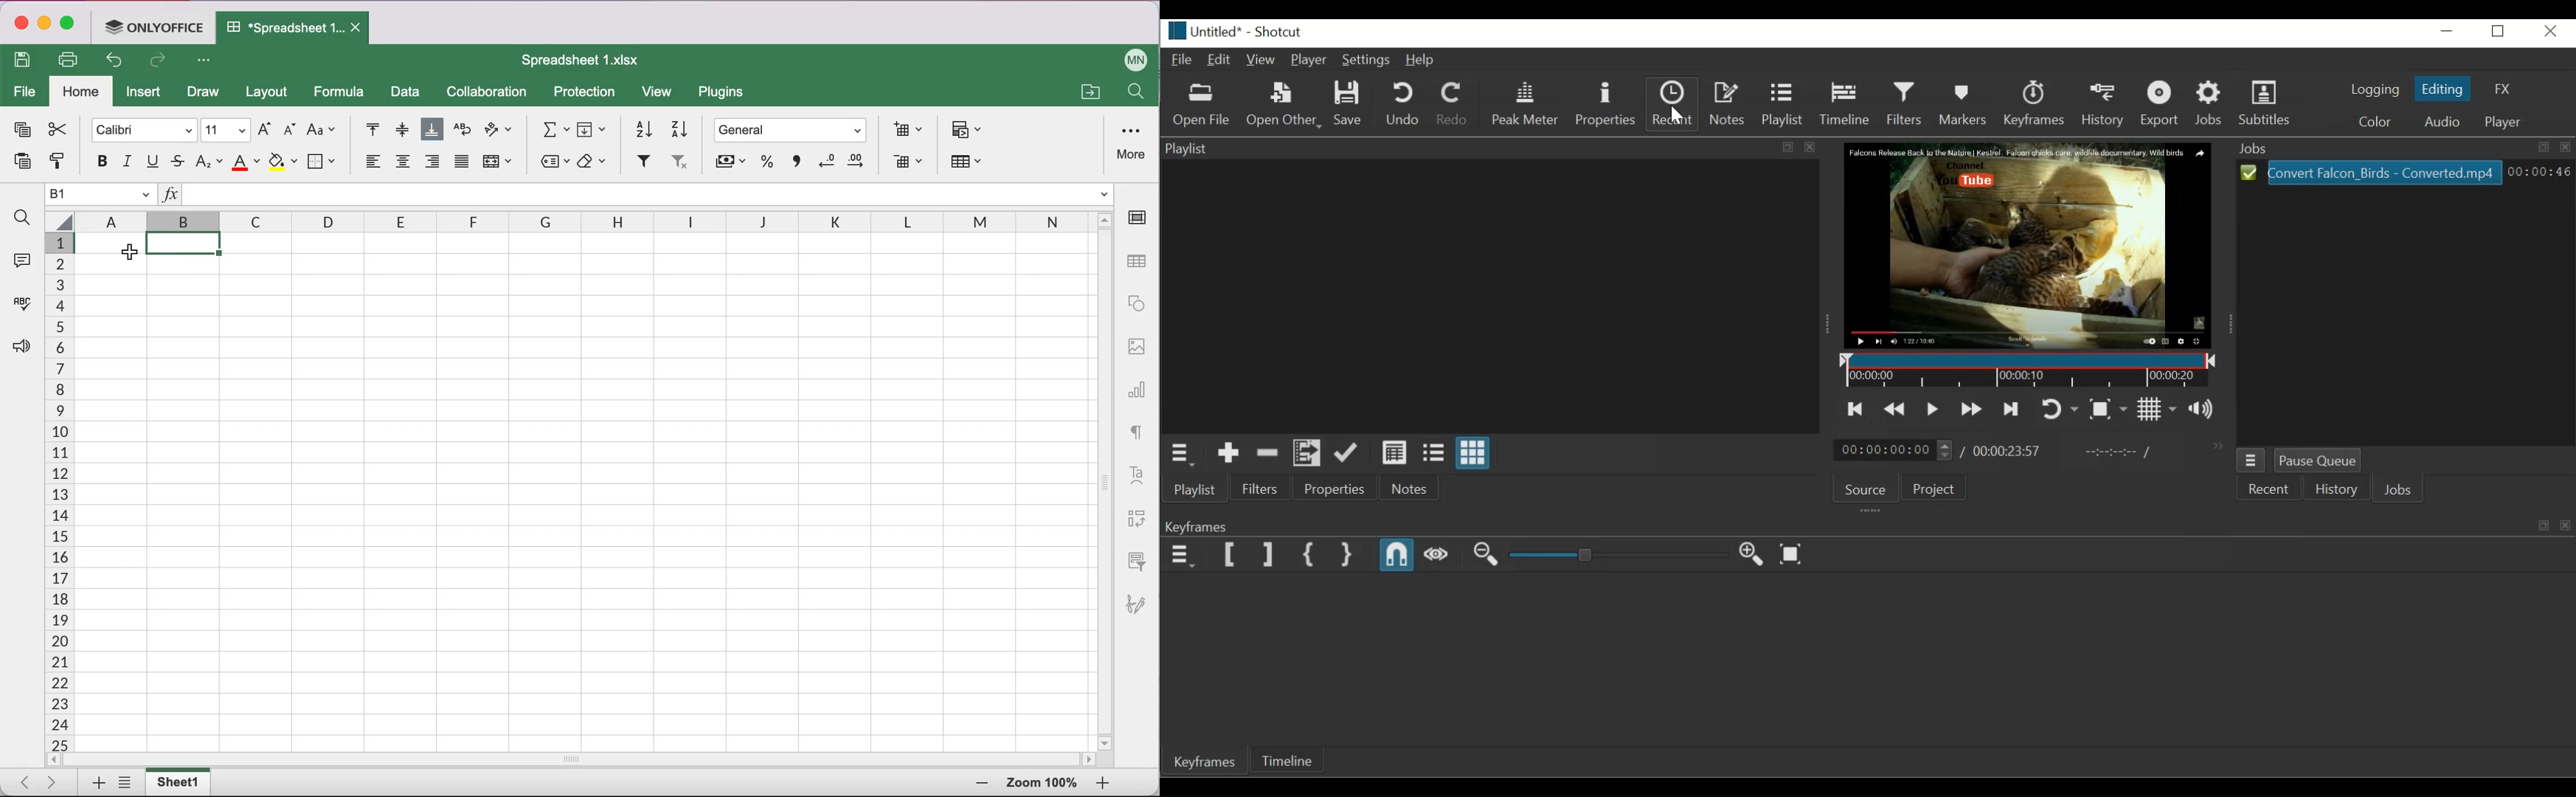 The width and height of the screenshot is (2576, 812). Describe the element at coordinates (202, 93) in the screenshot. I see `draw` at that location.